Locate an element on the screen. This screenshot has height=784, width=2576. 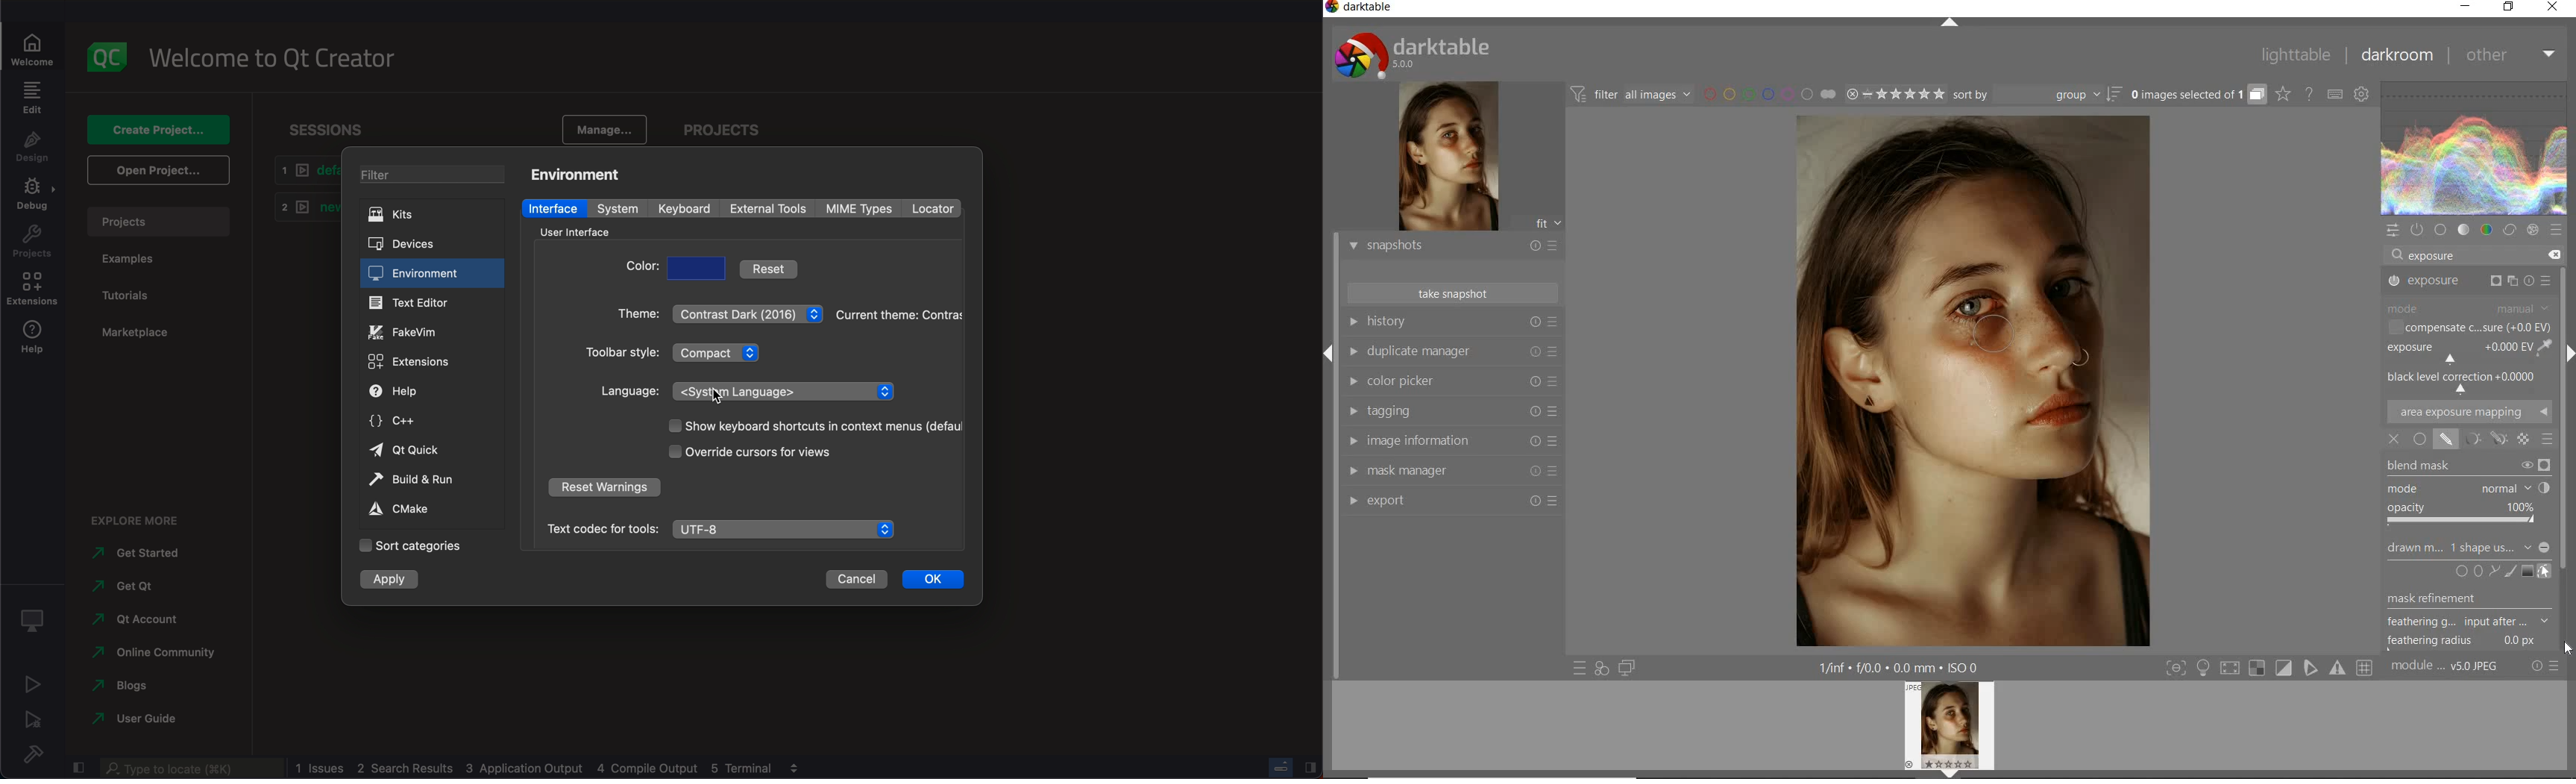
MODULE is located at coordinates (2468, 307).